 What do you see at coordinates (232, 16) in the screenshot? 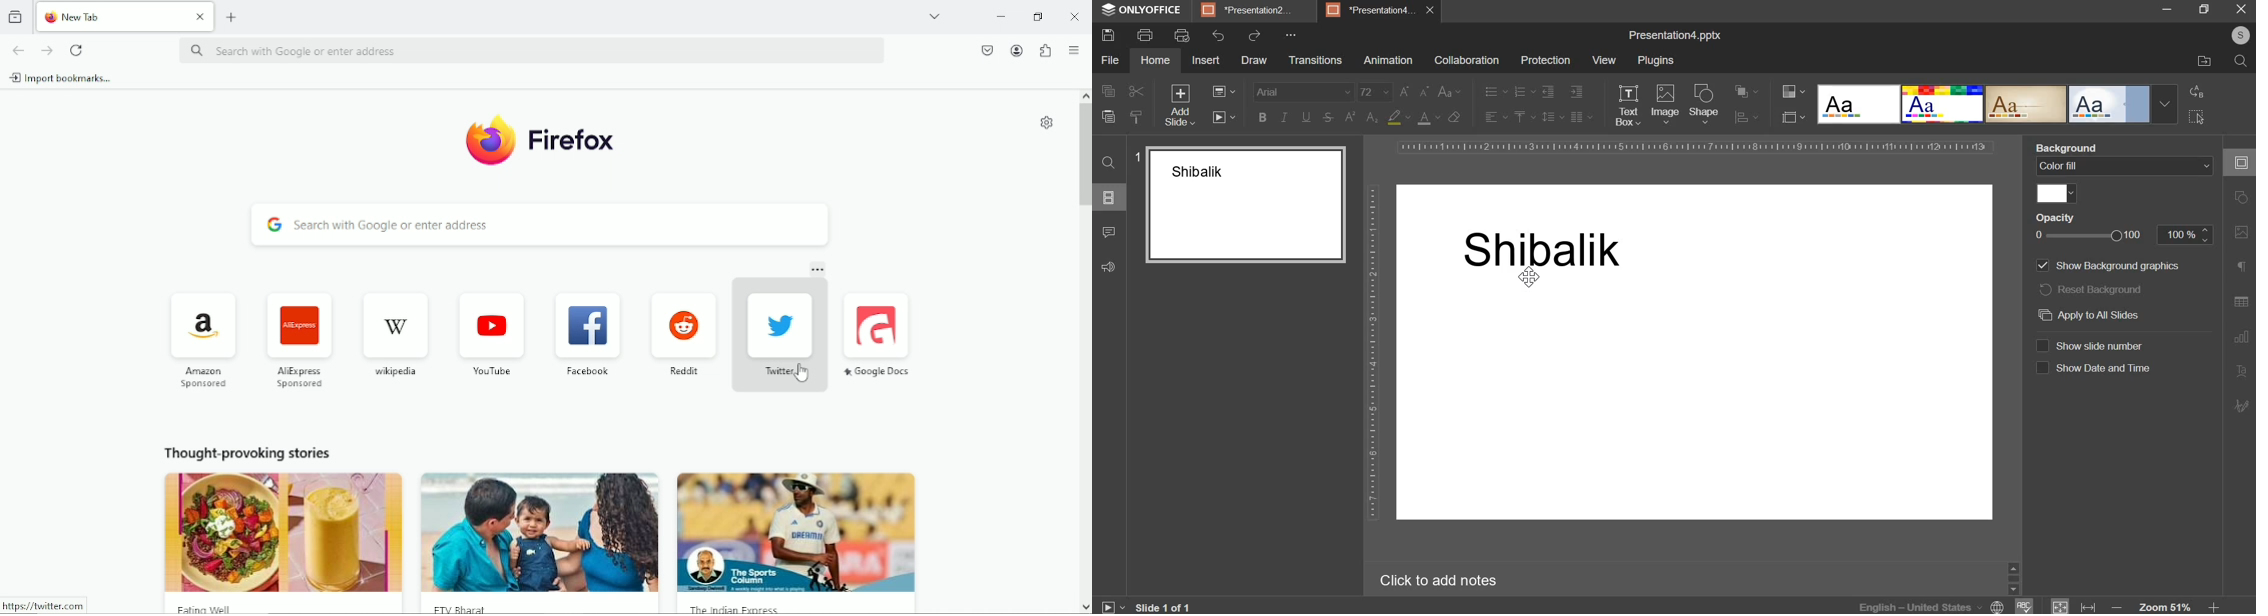
I see `new tab` at bounding box center [232, 16].